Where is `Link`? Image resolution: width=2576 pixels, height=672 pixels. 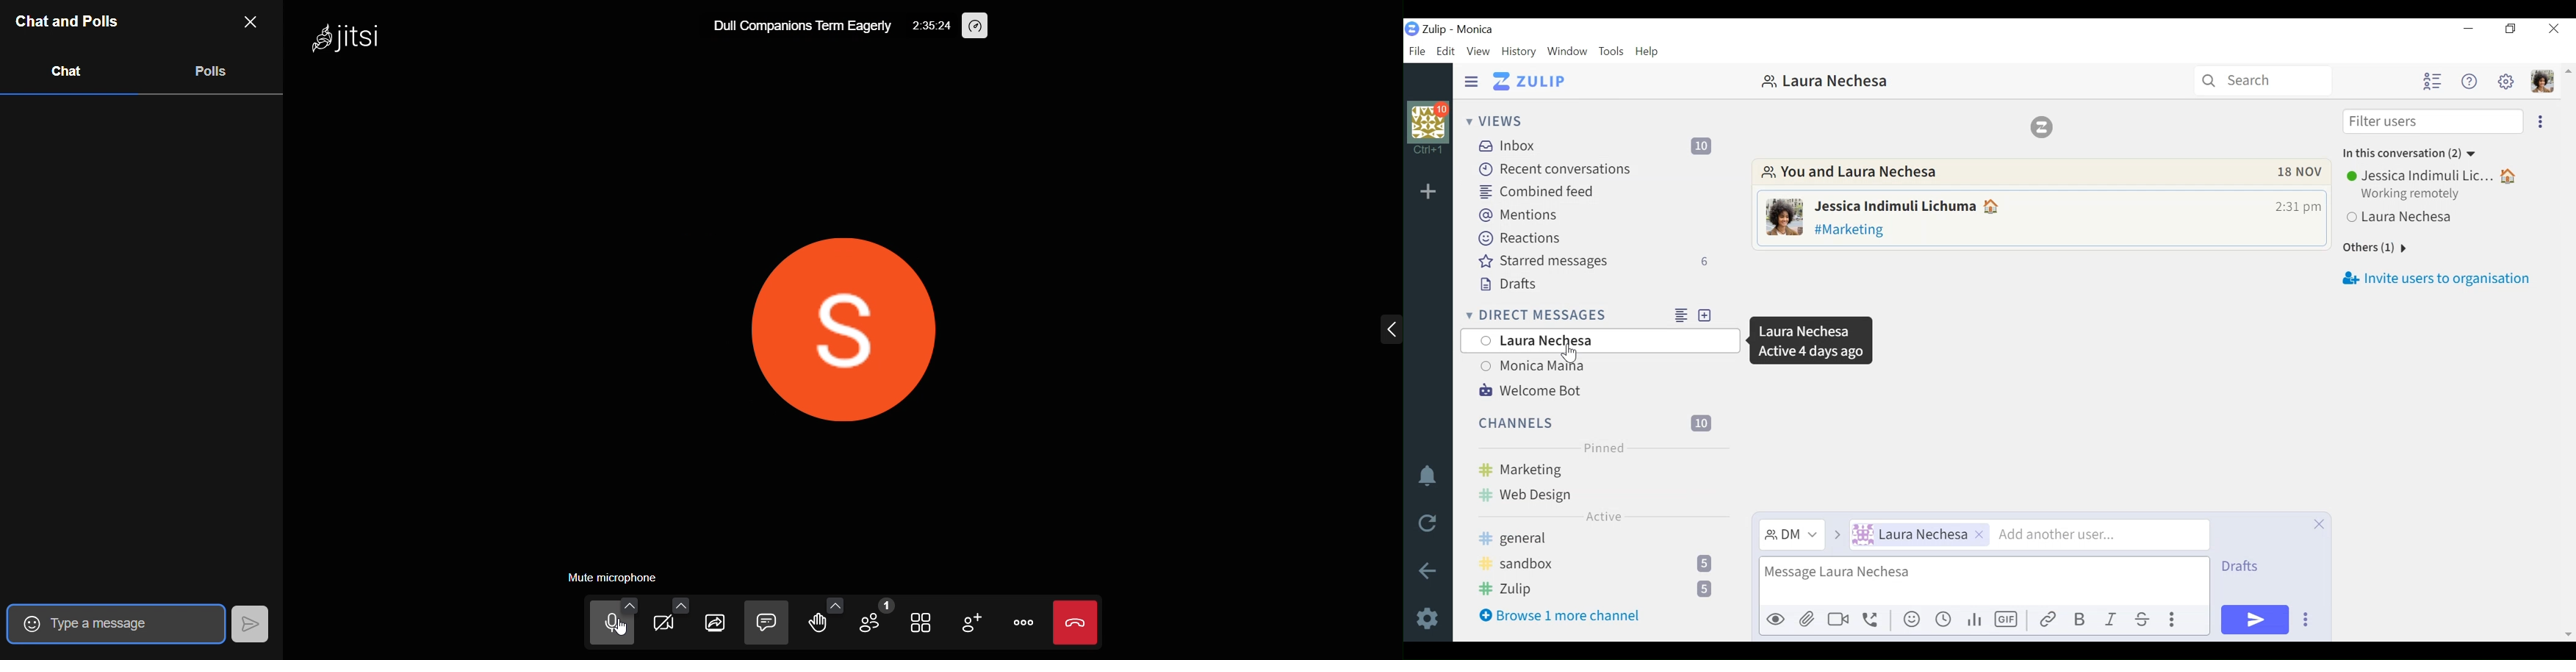
Link is located at coordinates (2047, 620).